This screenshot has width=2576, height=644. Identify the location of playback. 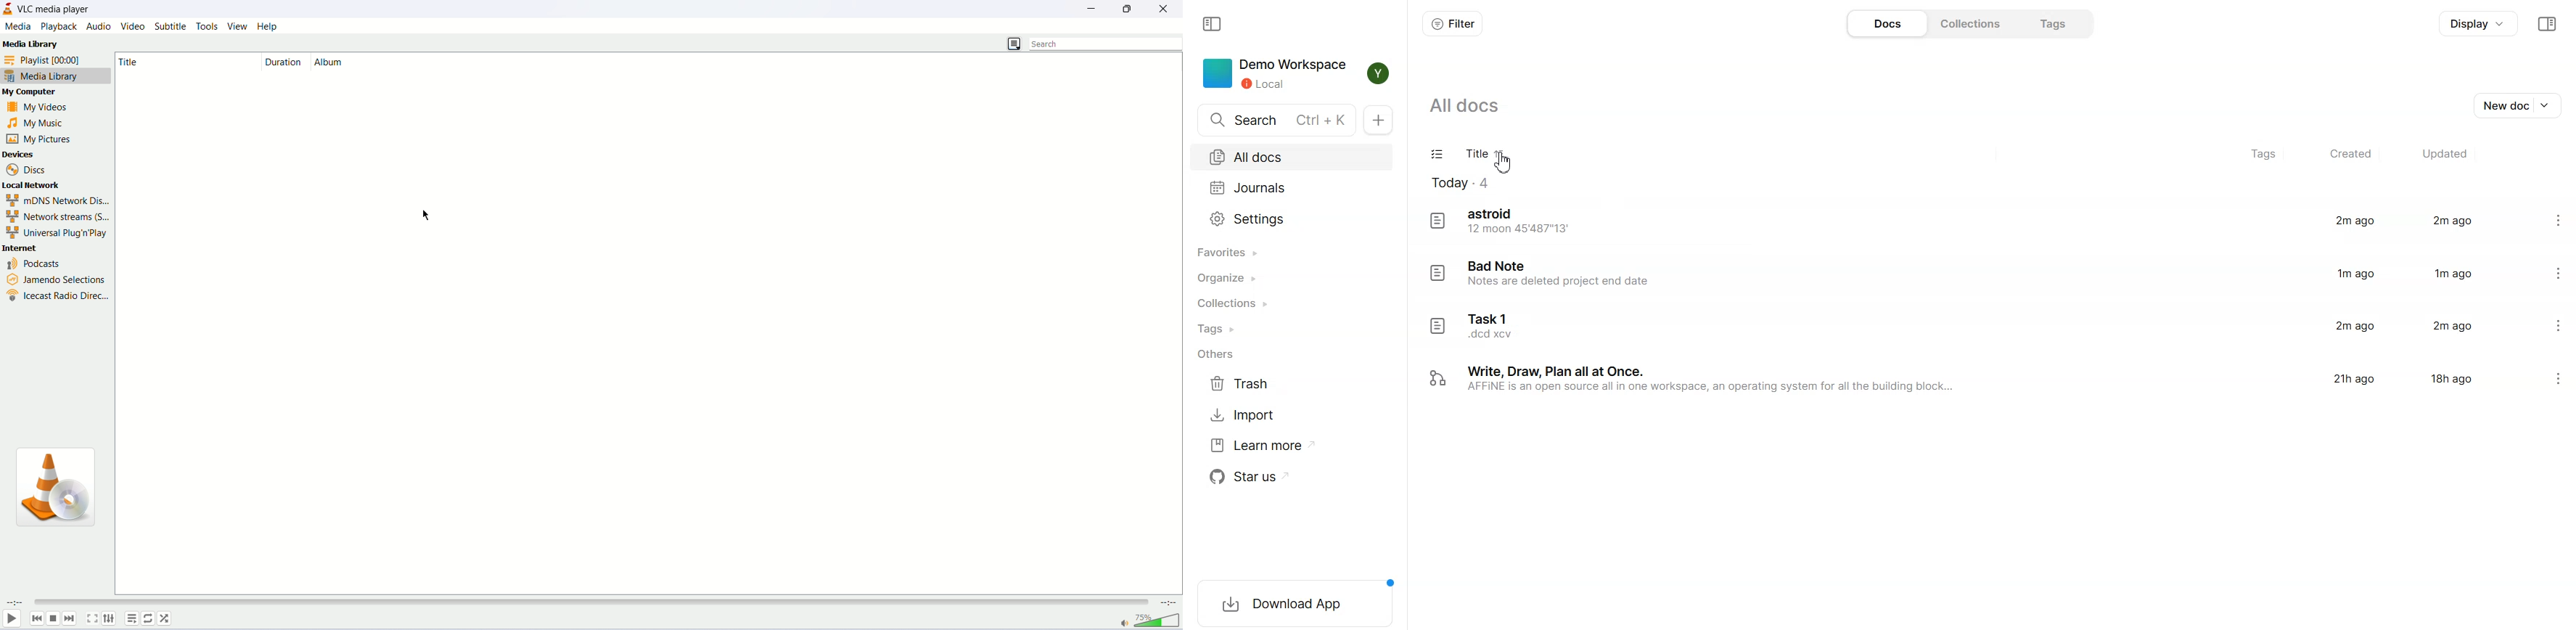
(57, 26).